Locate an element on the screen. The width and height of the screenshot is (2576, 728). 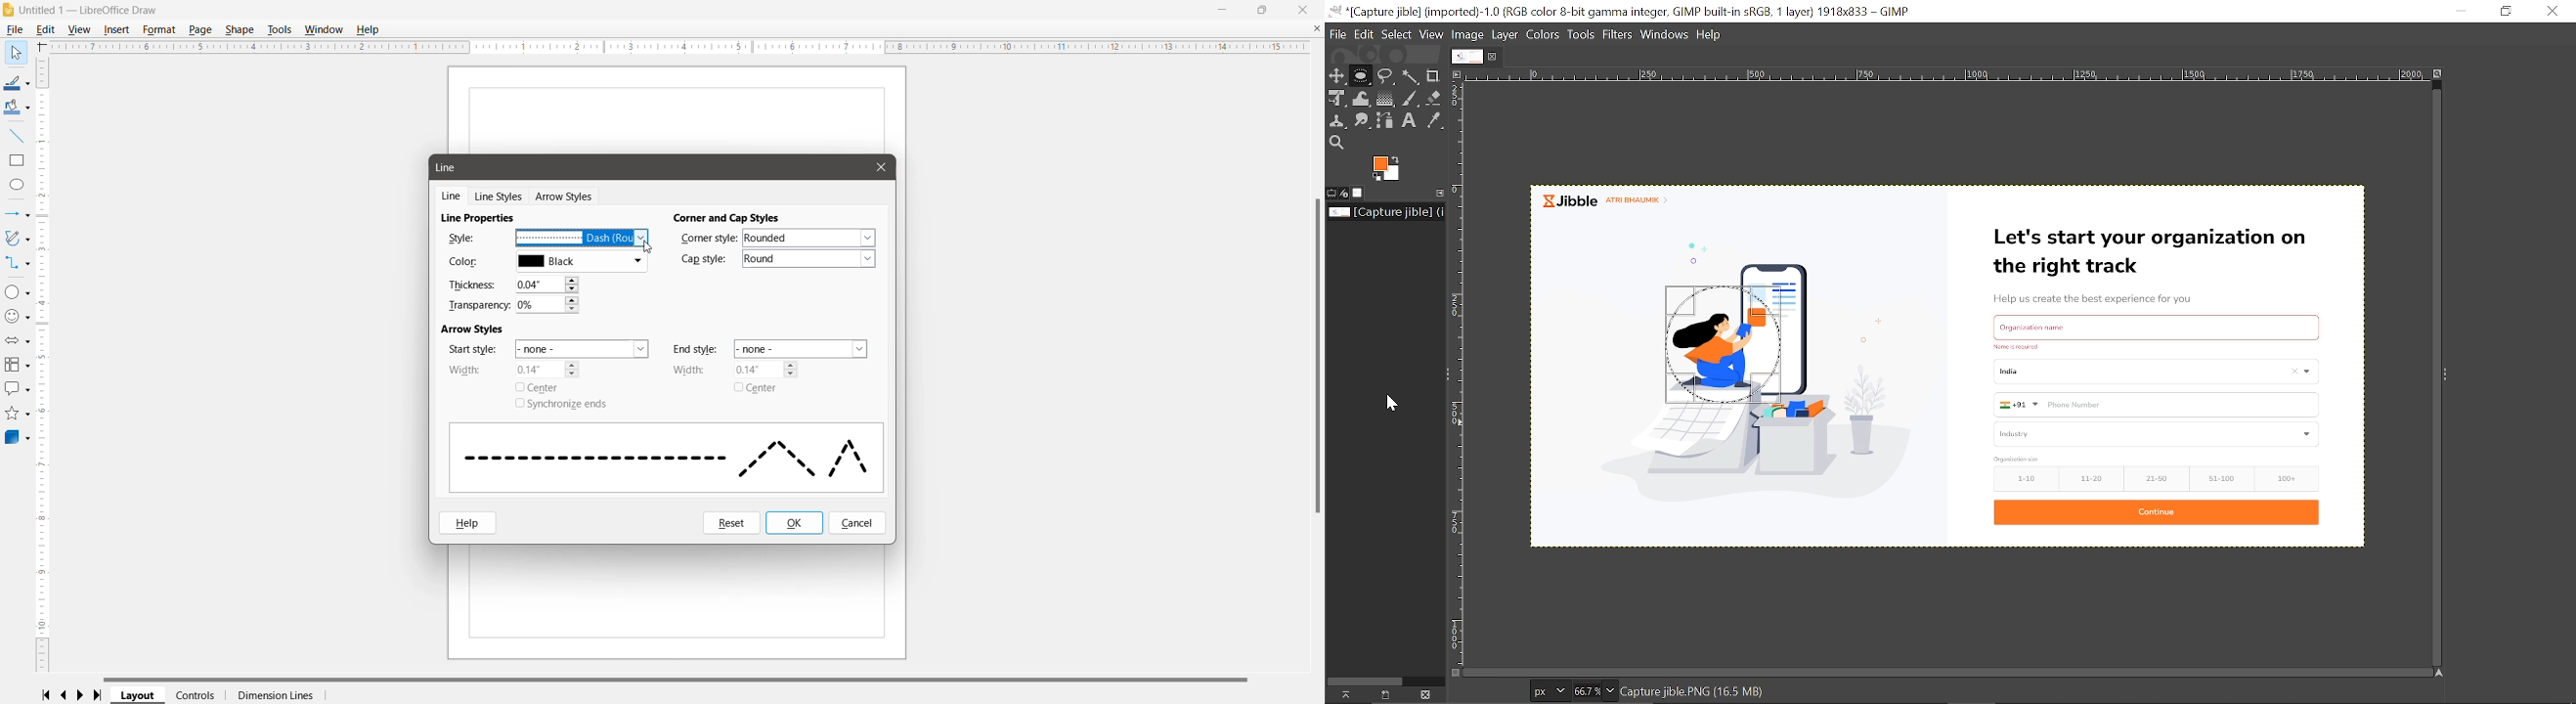
Ellipse is located at coordinates (17, 184).